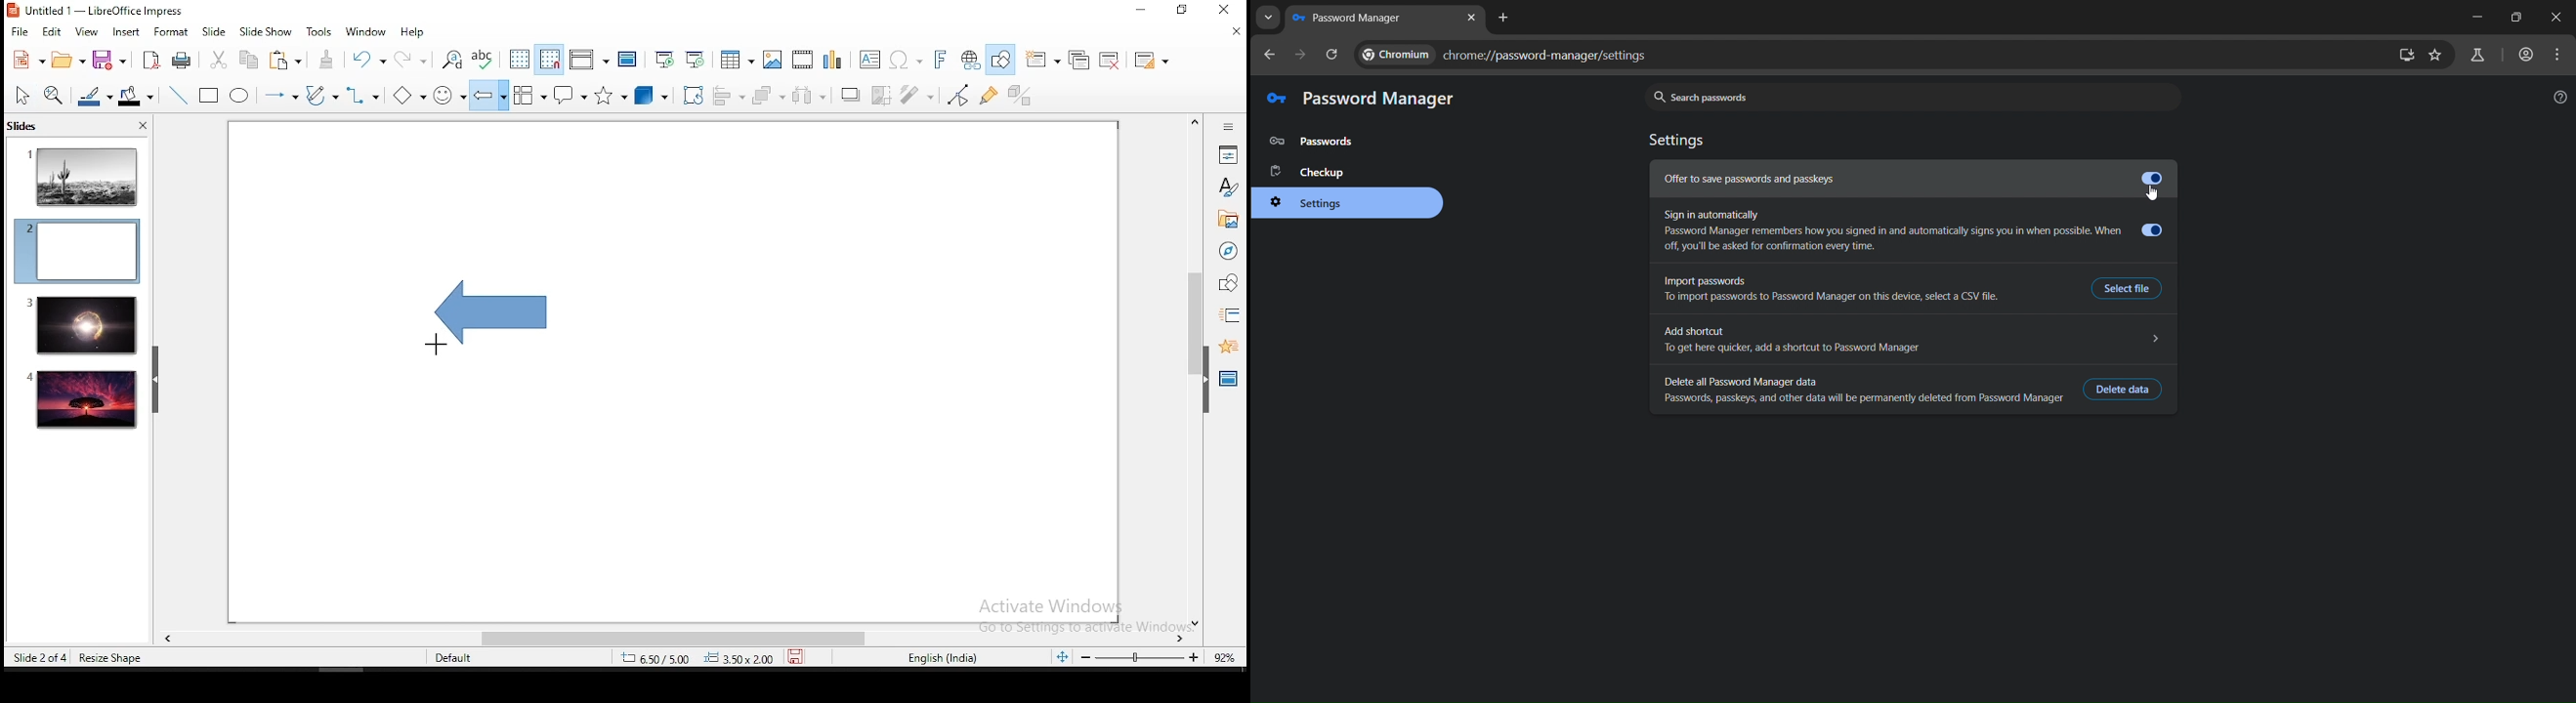 The image size is (2576, 728). Describe the element at coordinates (65, 61) in the screenshot. I see `open` at that location.